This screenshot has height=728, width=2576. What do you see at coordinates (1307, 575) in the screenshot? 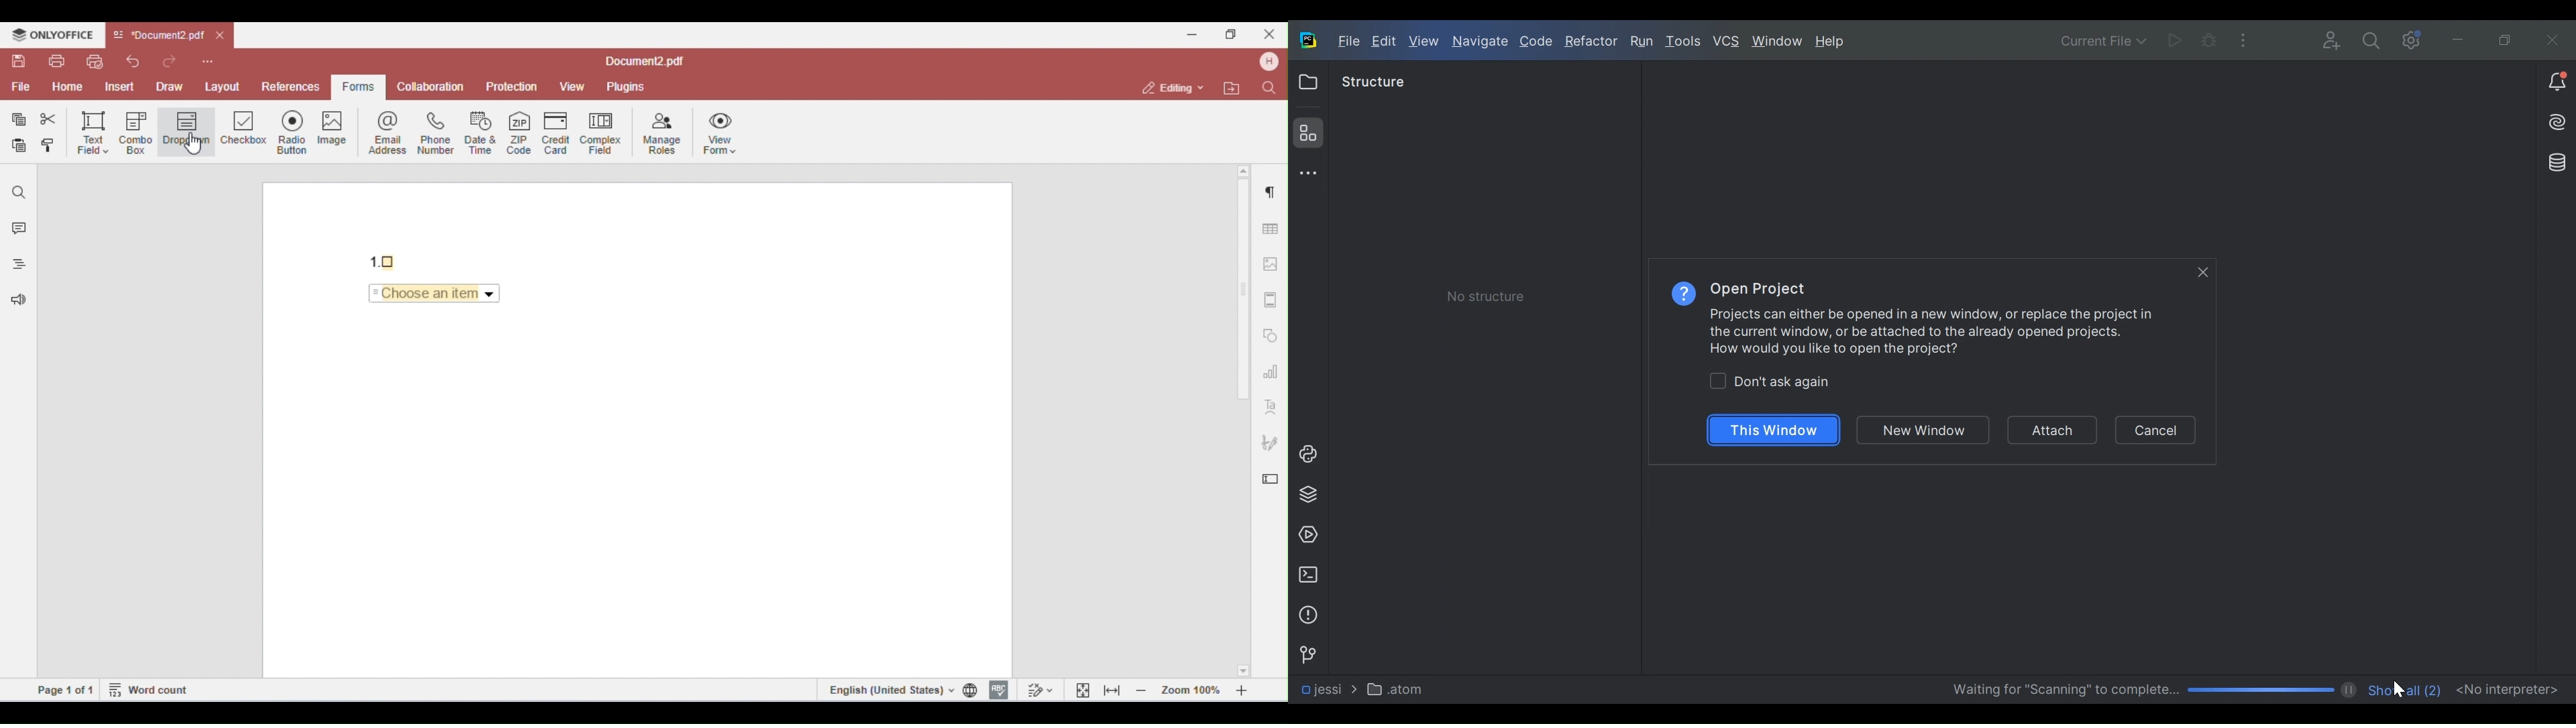
I see `Terminal` at bounding box center [1307, 575].